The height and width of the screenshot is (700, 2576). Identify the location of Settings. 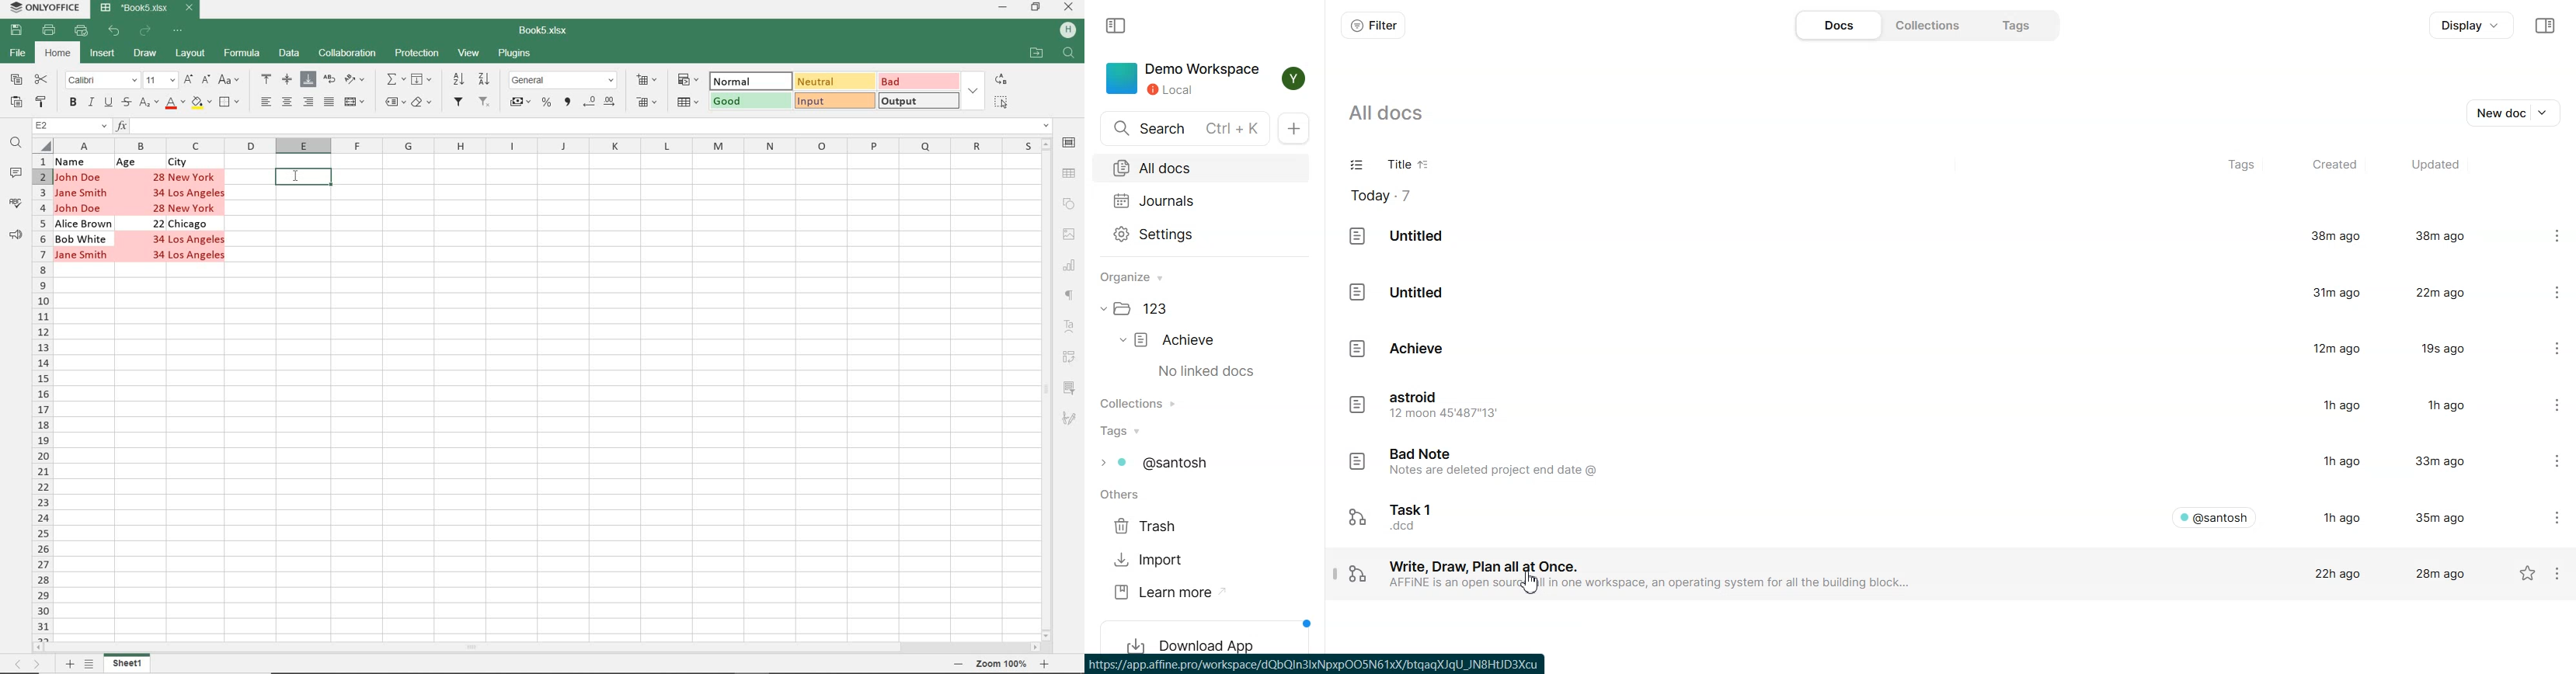
(2544, 290).